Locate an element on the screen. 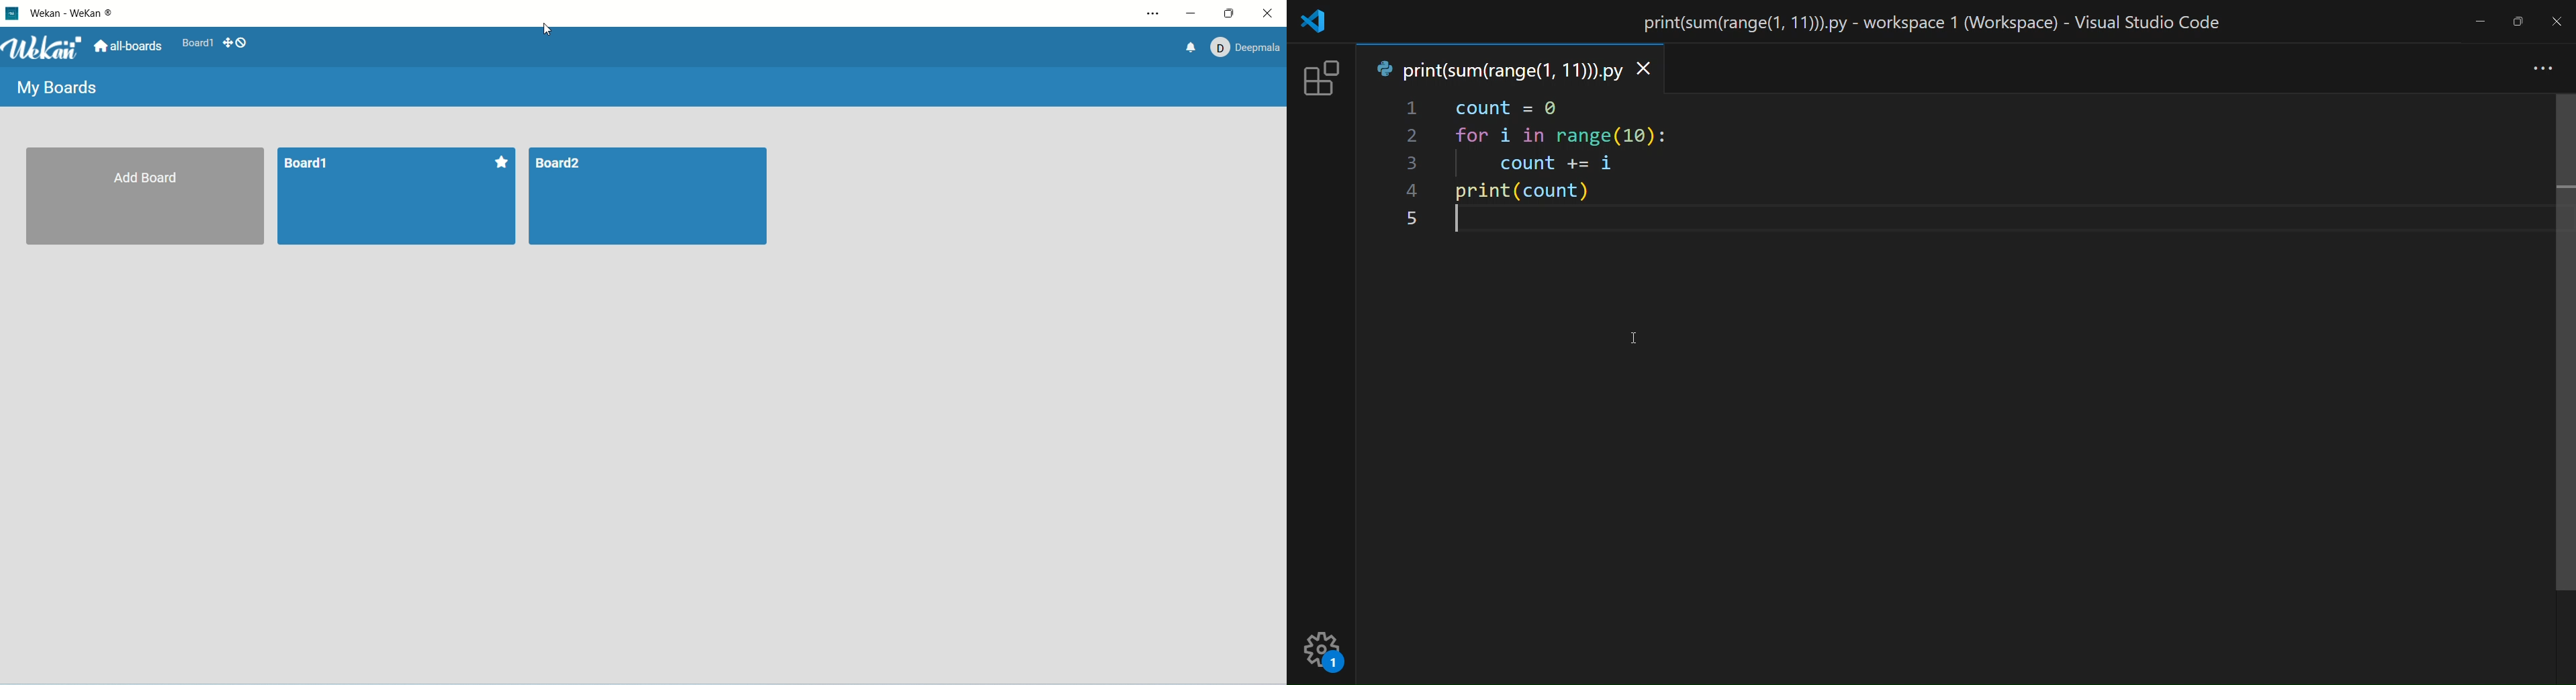  show desktop drag handles is located at coordinates (227, 42).